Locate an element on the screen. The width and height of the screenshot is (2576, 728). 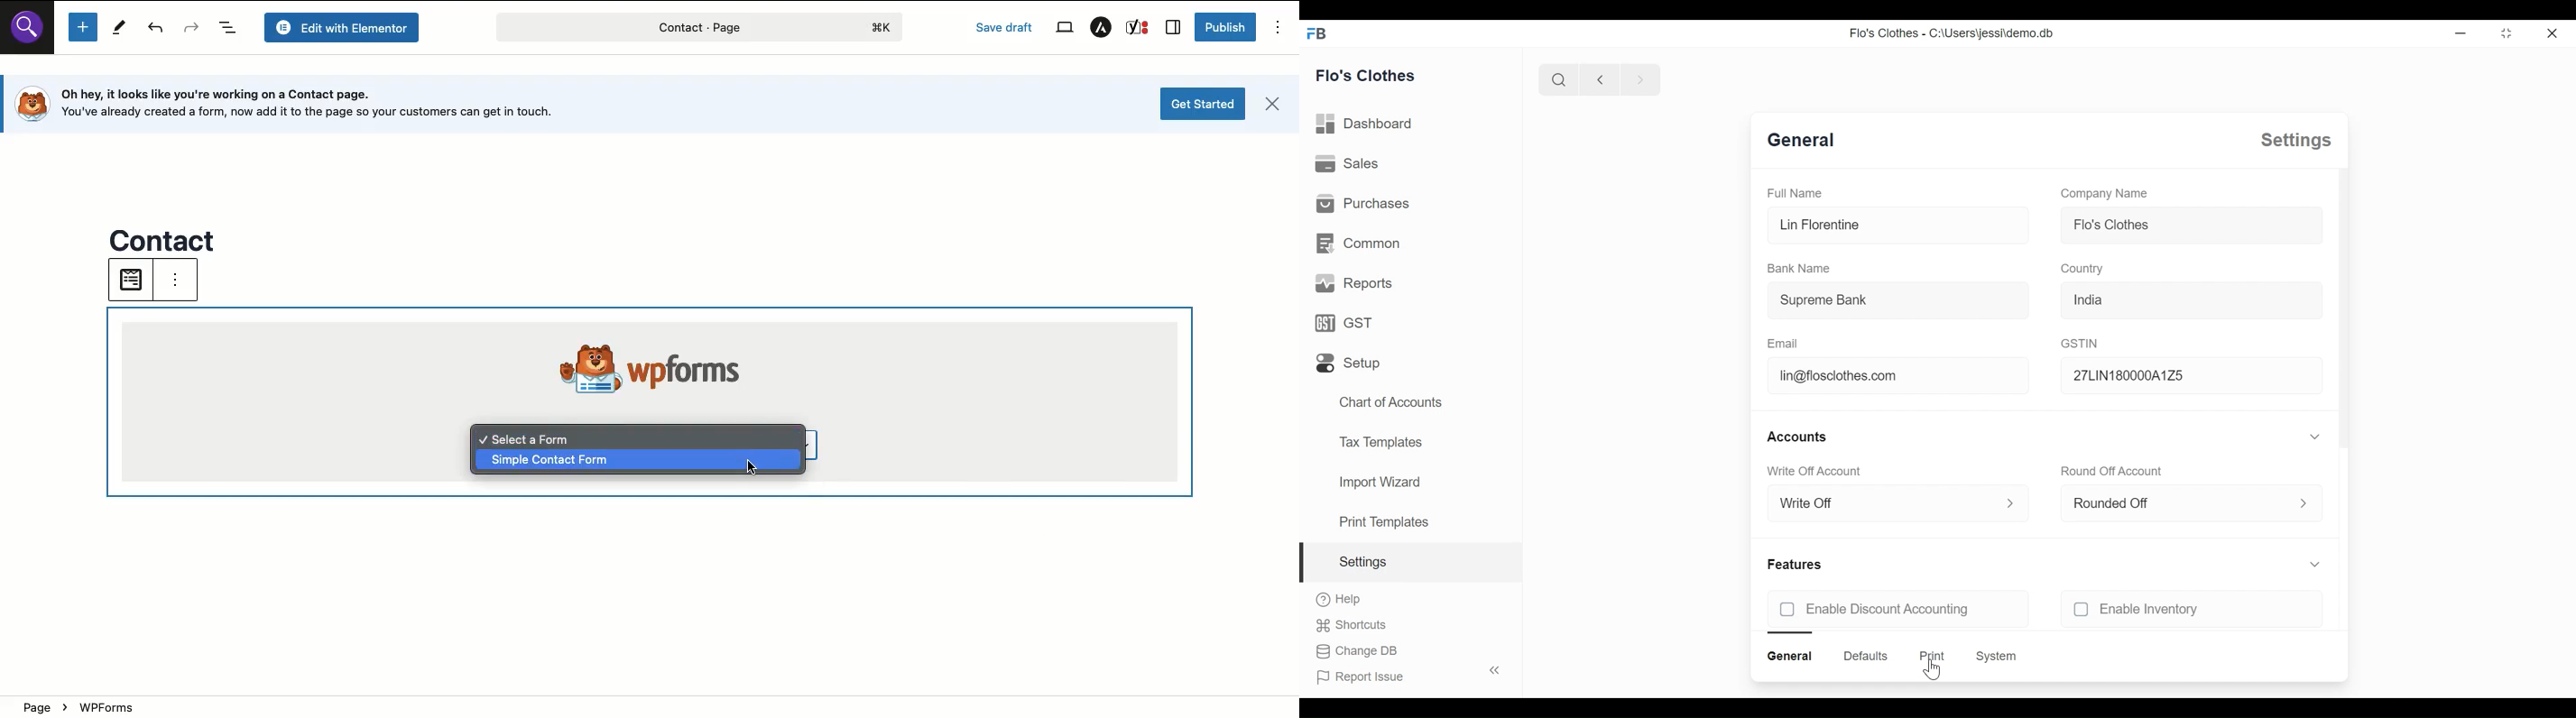
lin@flosclothes.com is located at coordinates (1901, 374).